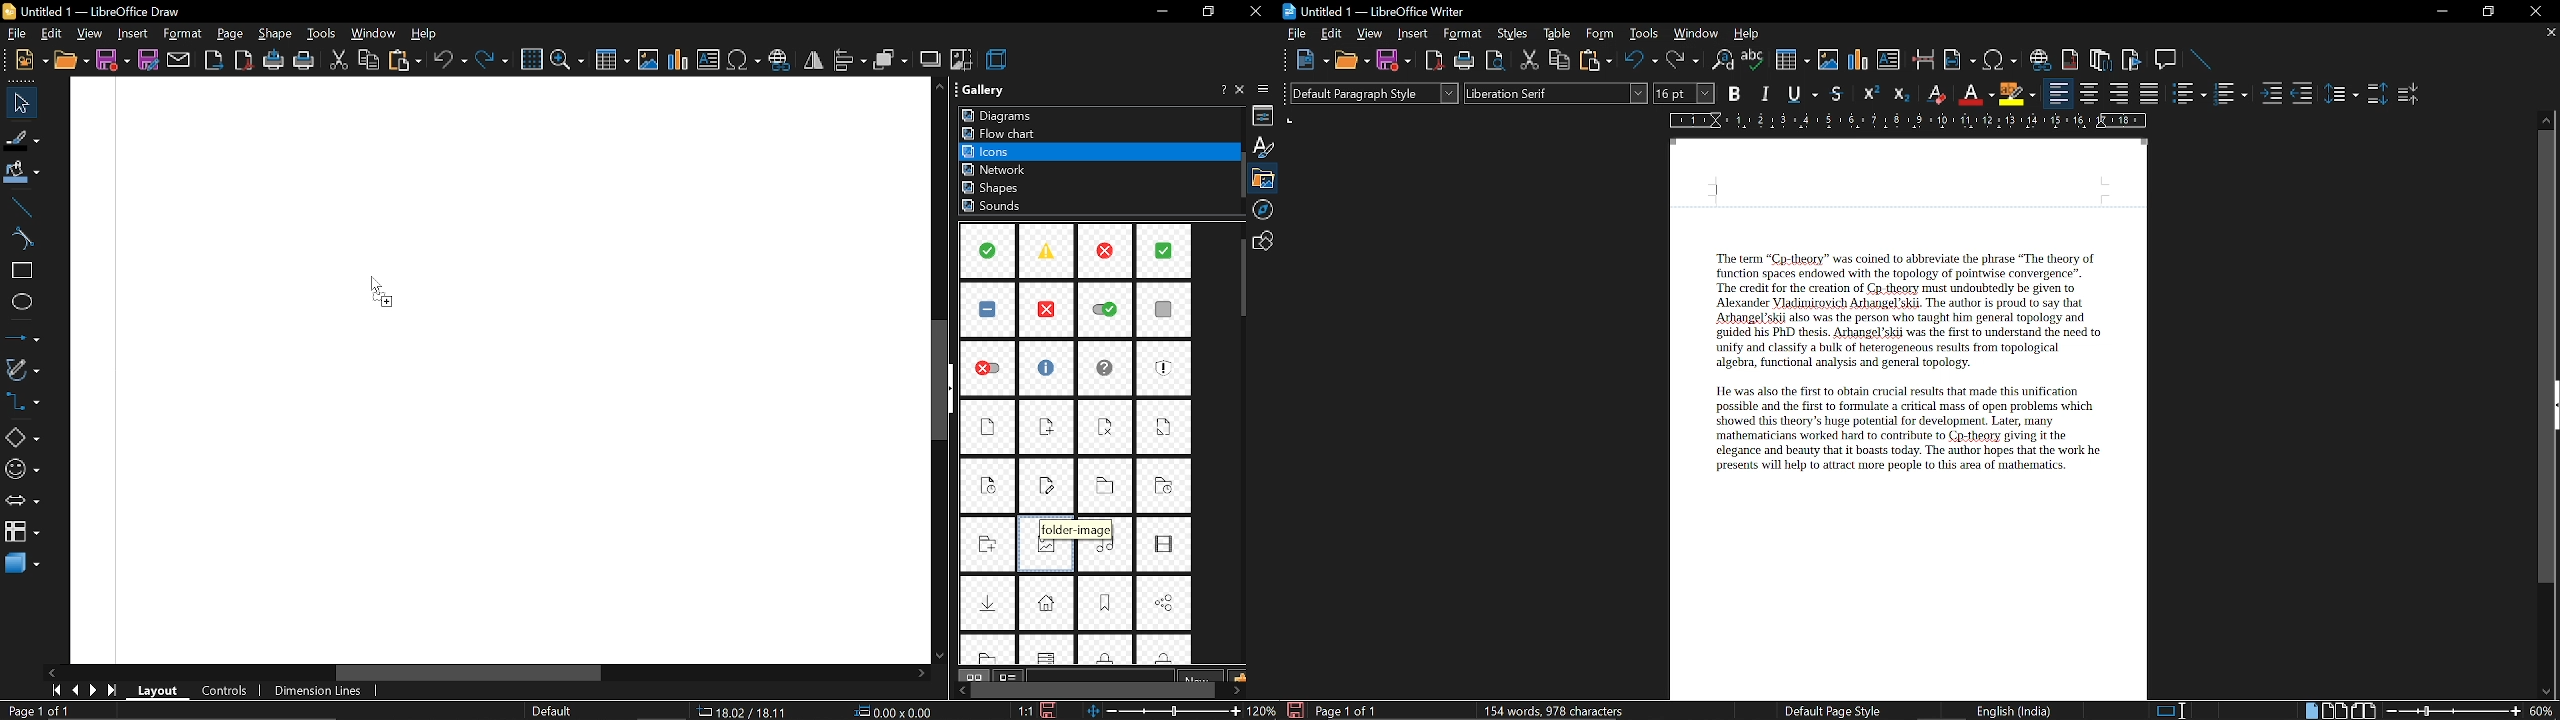 The width and height of the screenshot is (2576, 728). I want to click on open, so click(71, 60).